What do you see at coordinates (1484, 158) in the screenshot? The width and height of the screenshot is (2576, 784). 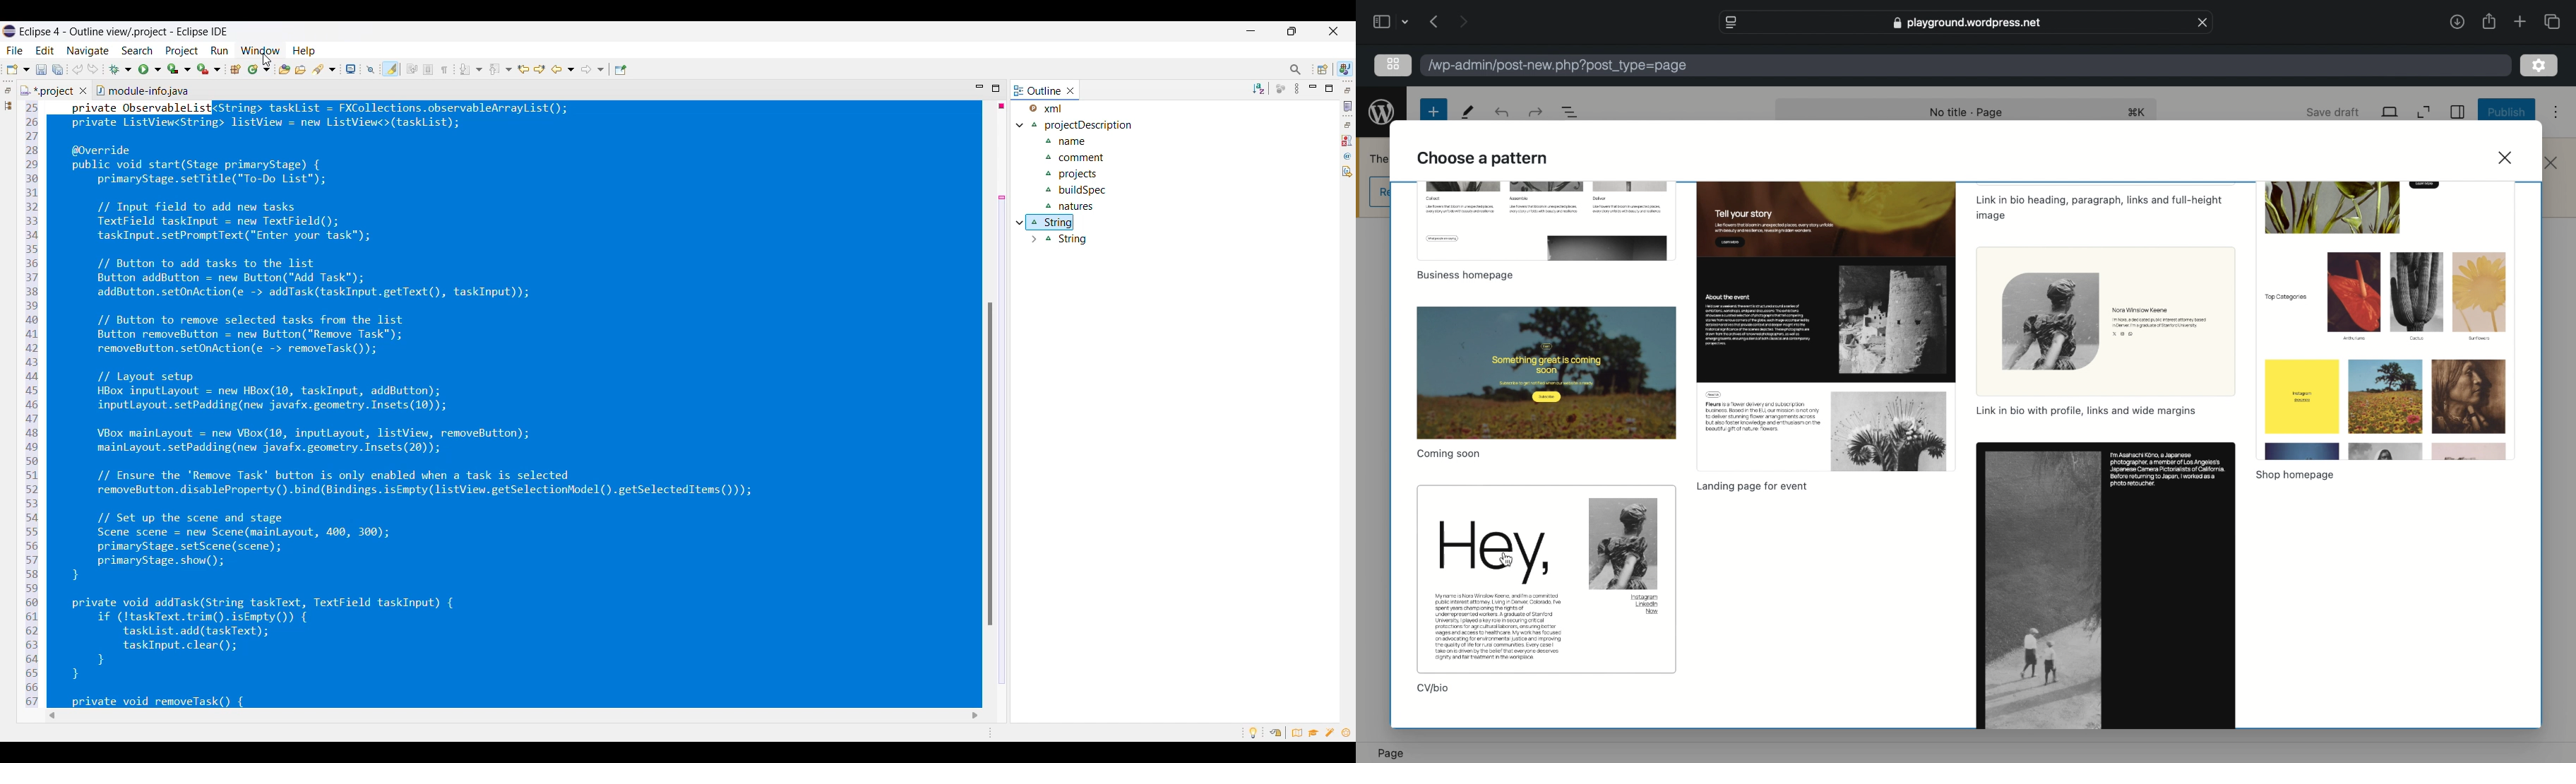 I see `choose a pattern` at bounding box center [1484, 158].